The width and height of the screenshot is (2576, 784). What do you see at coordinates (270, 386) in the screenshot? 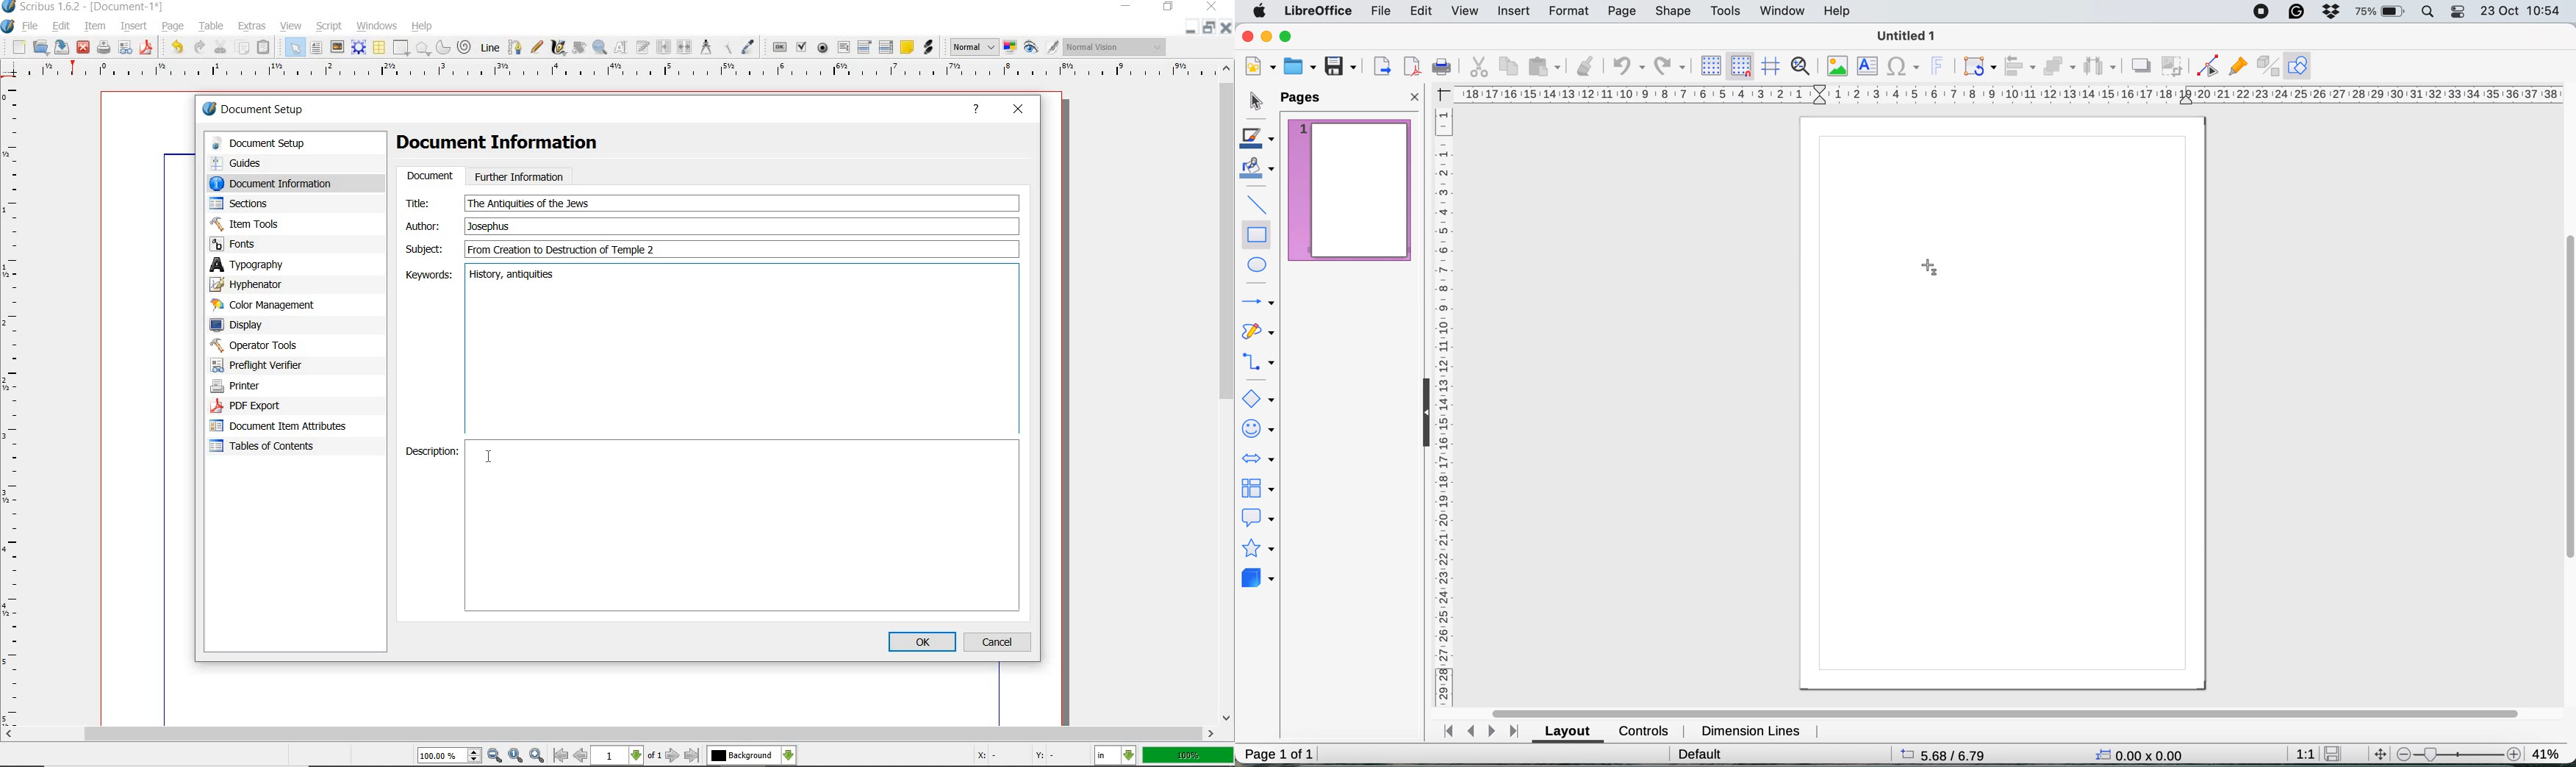
I see `printer` at bounding box center [270, 386].